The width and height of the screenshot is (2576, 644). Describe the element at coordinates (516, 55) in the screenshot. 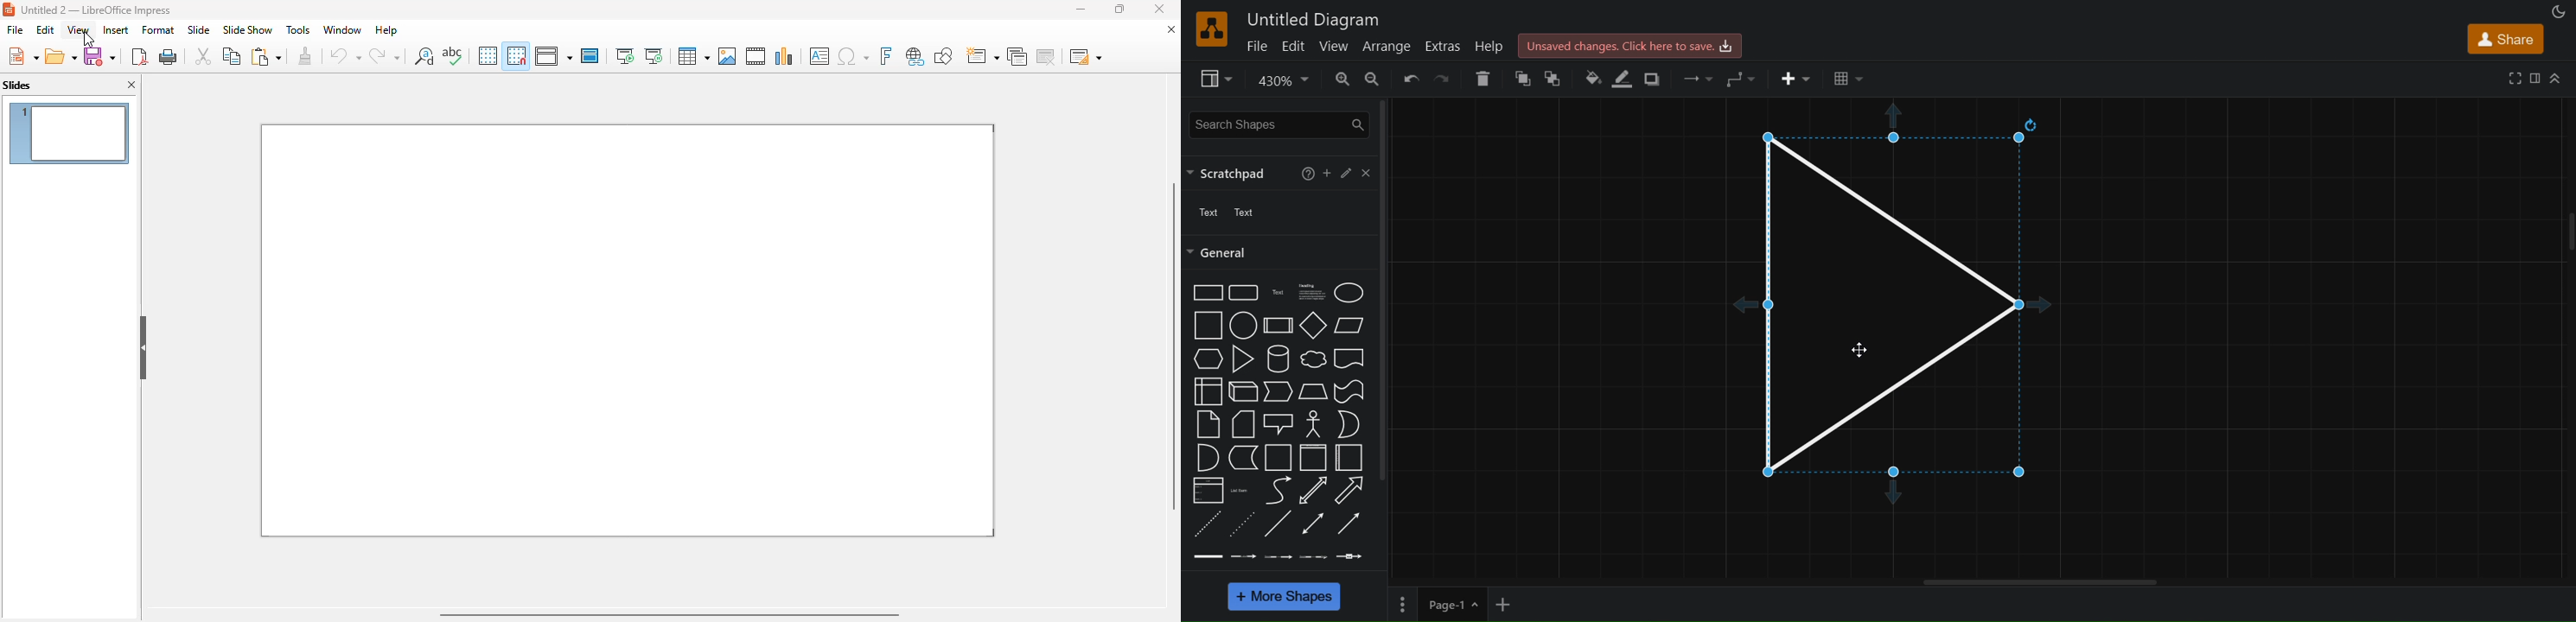

I see `snap to grid` at that location.